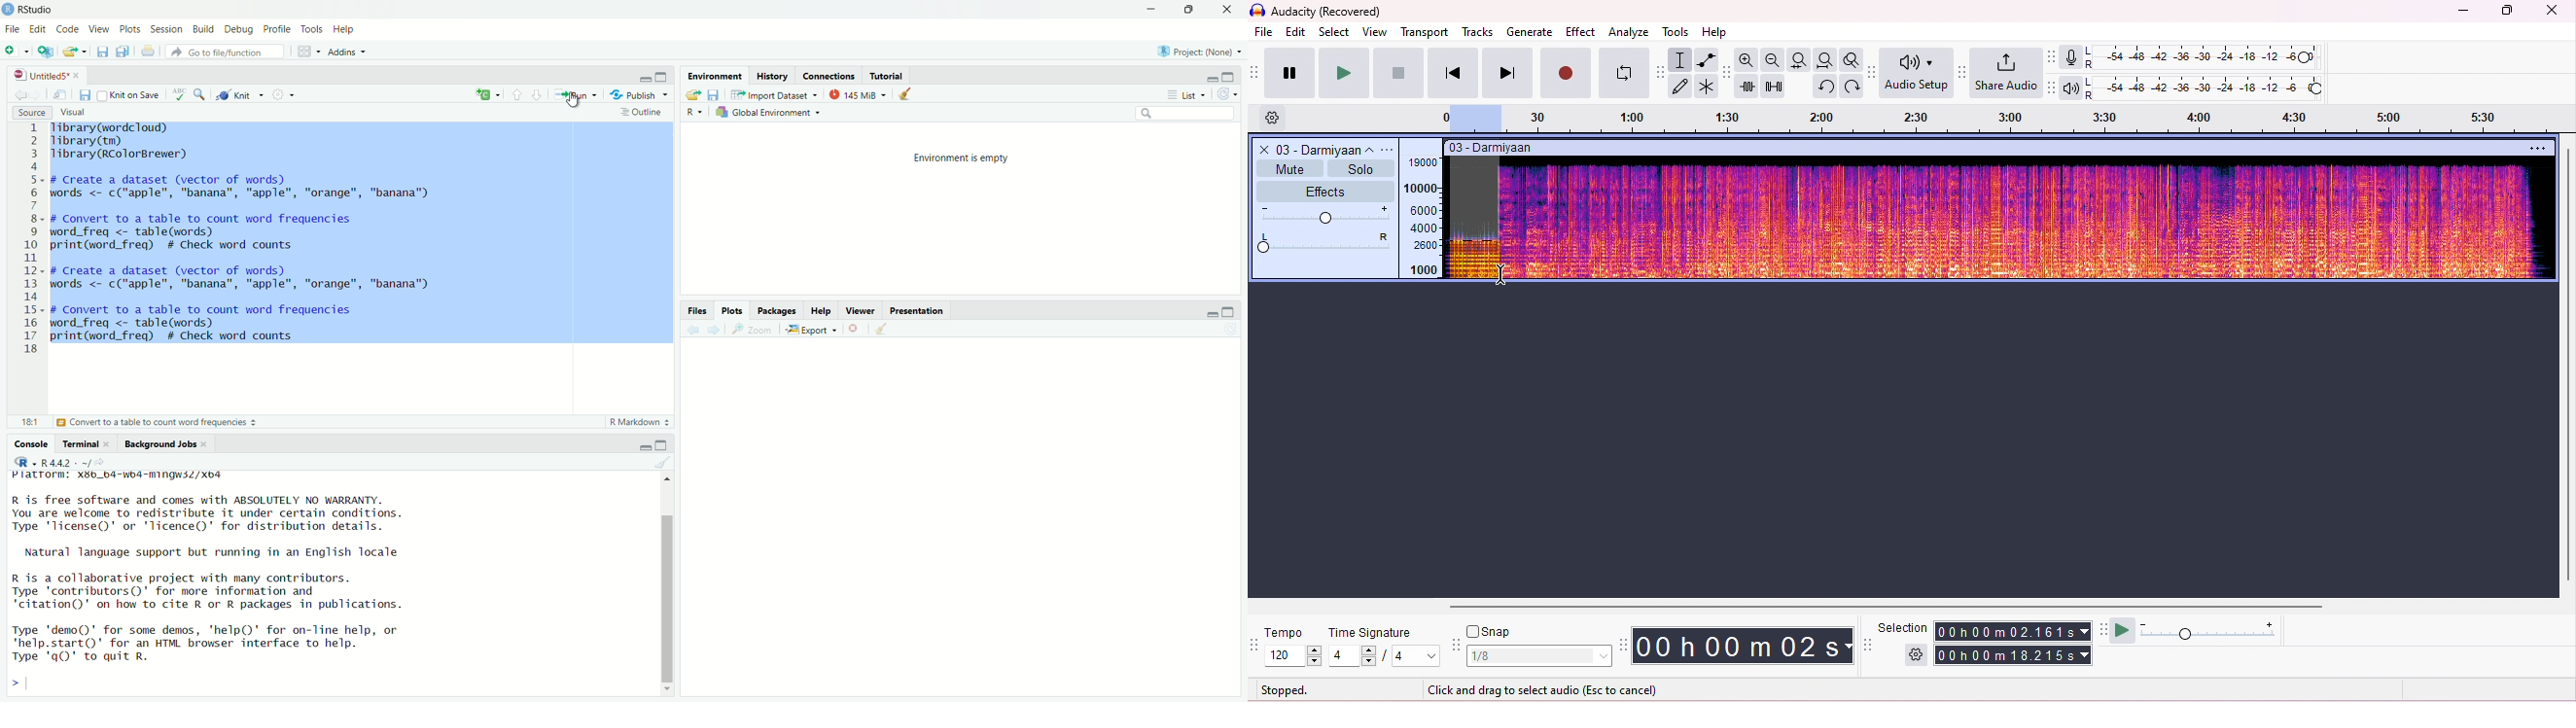  I want to click on Back, so click(690, 329).